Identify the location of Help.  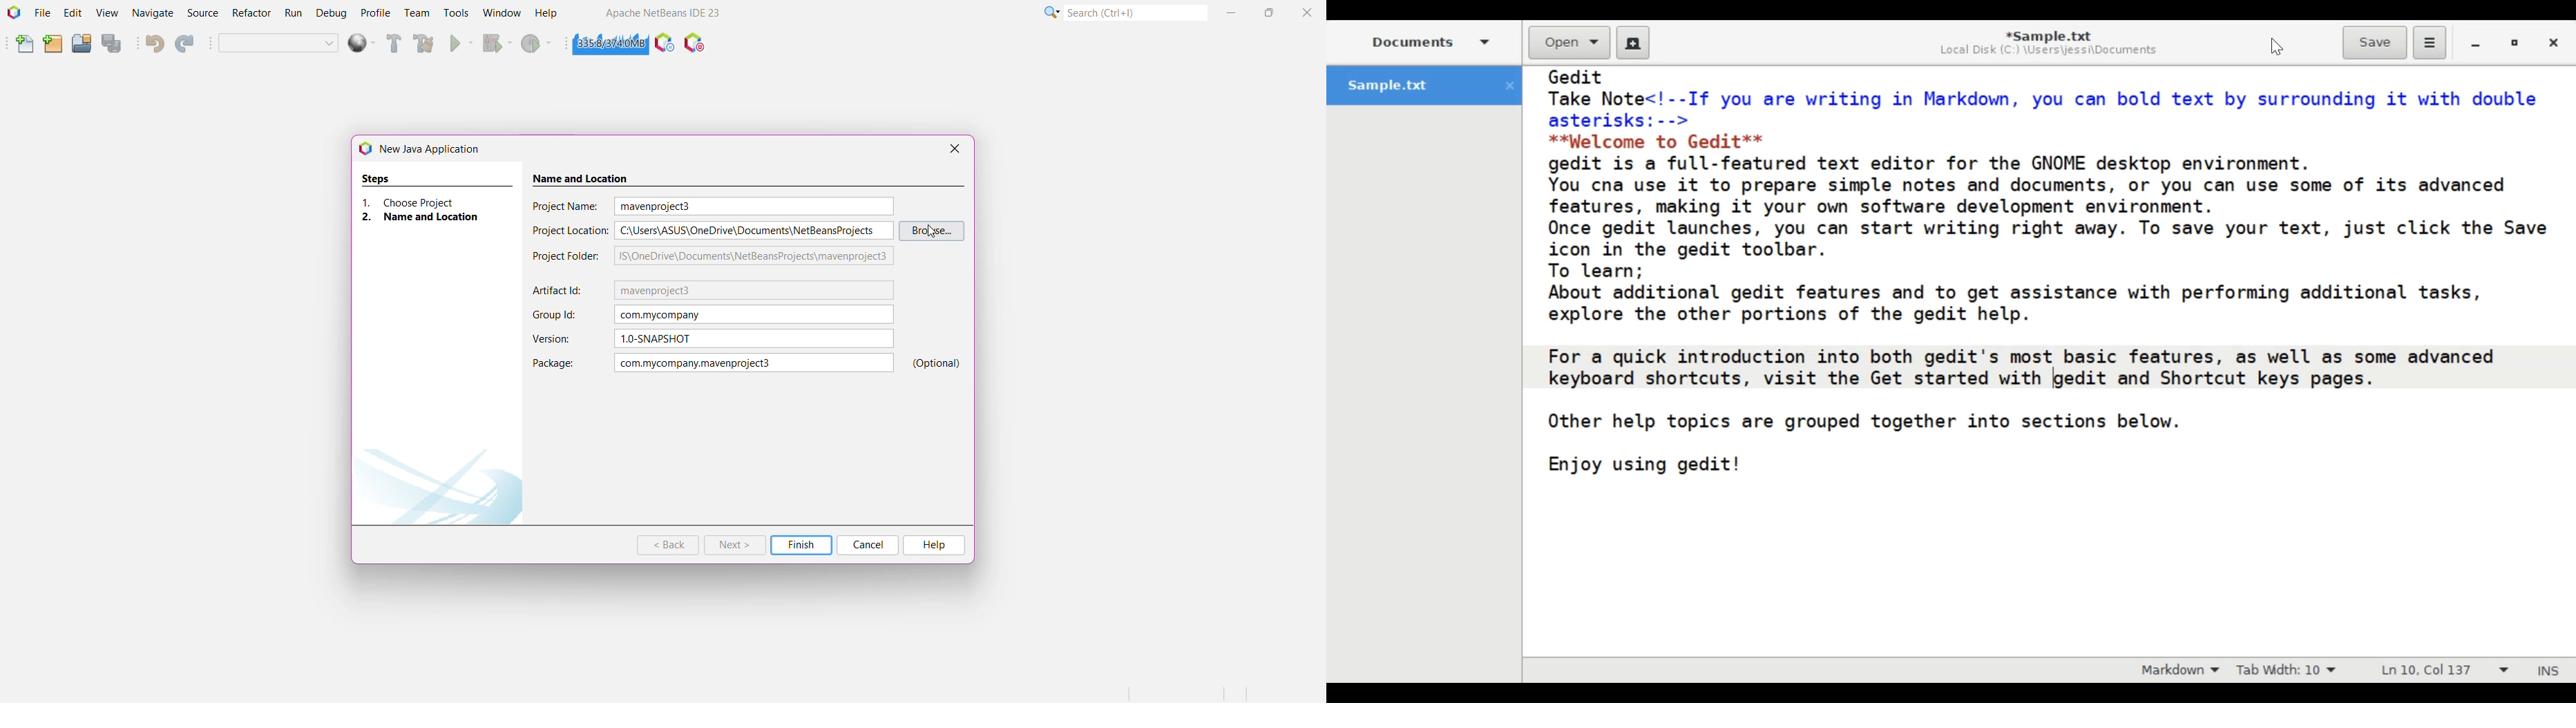
(935, 544).